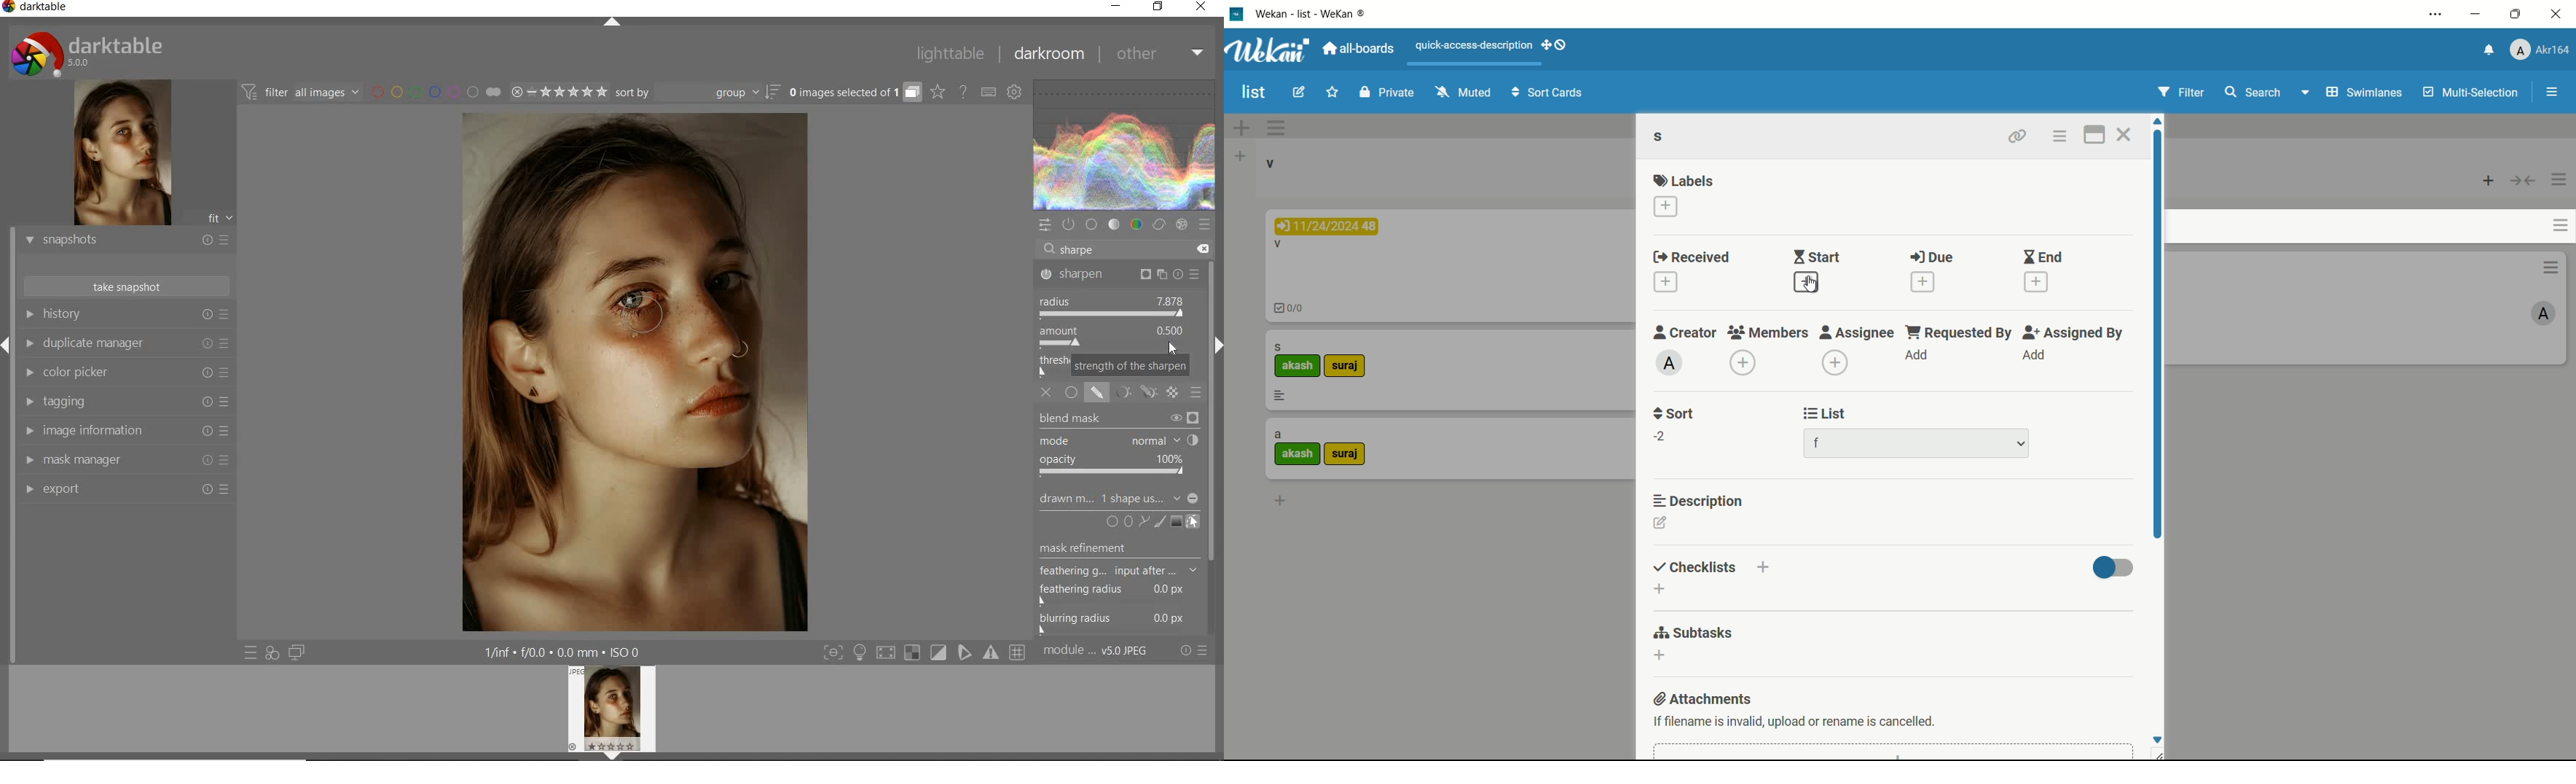  I want to click on OPACITY, so click(1115, 467).